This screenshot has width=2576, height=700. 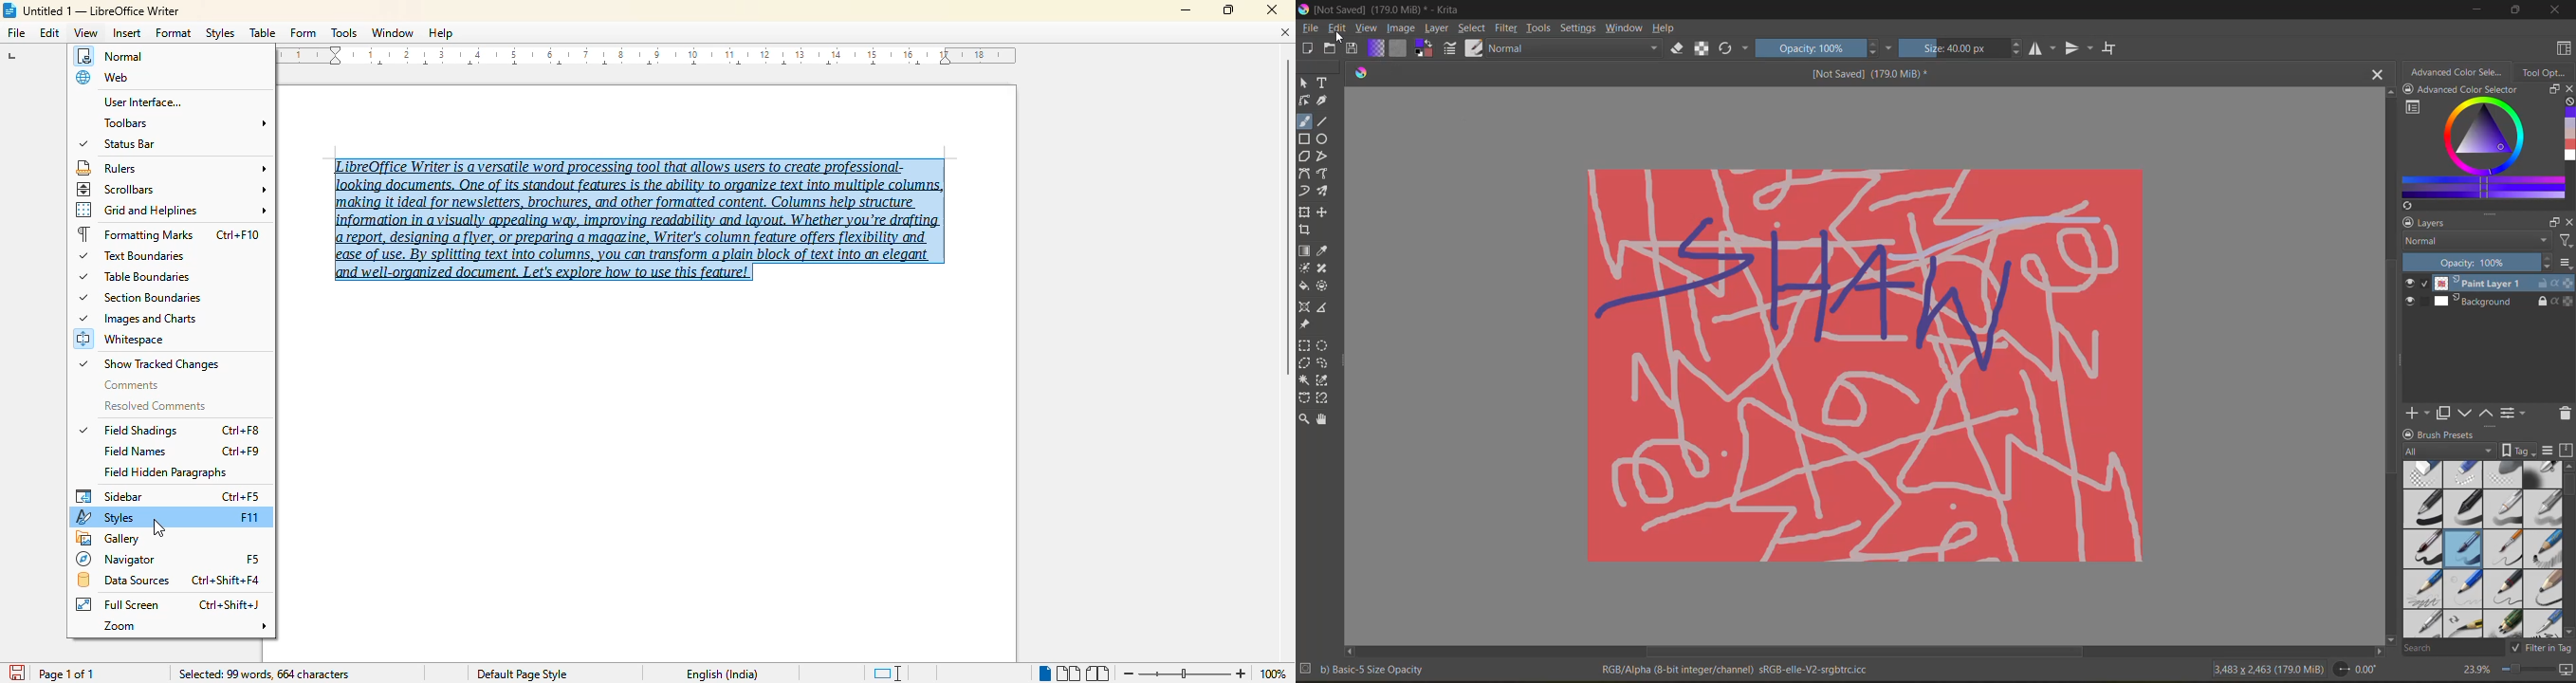 I want to click on 3,483 x 2,463 (179.0 MiB), so click(x=2268, y=668).